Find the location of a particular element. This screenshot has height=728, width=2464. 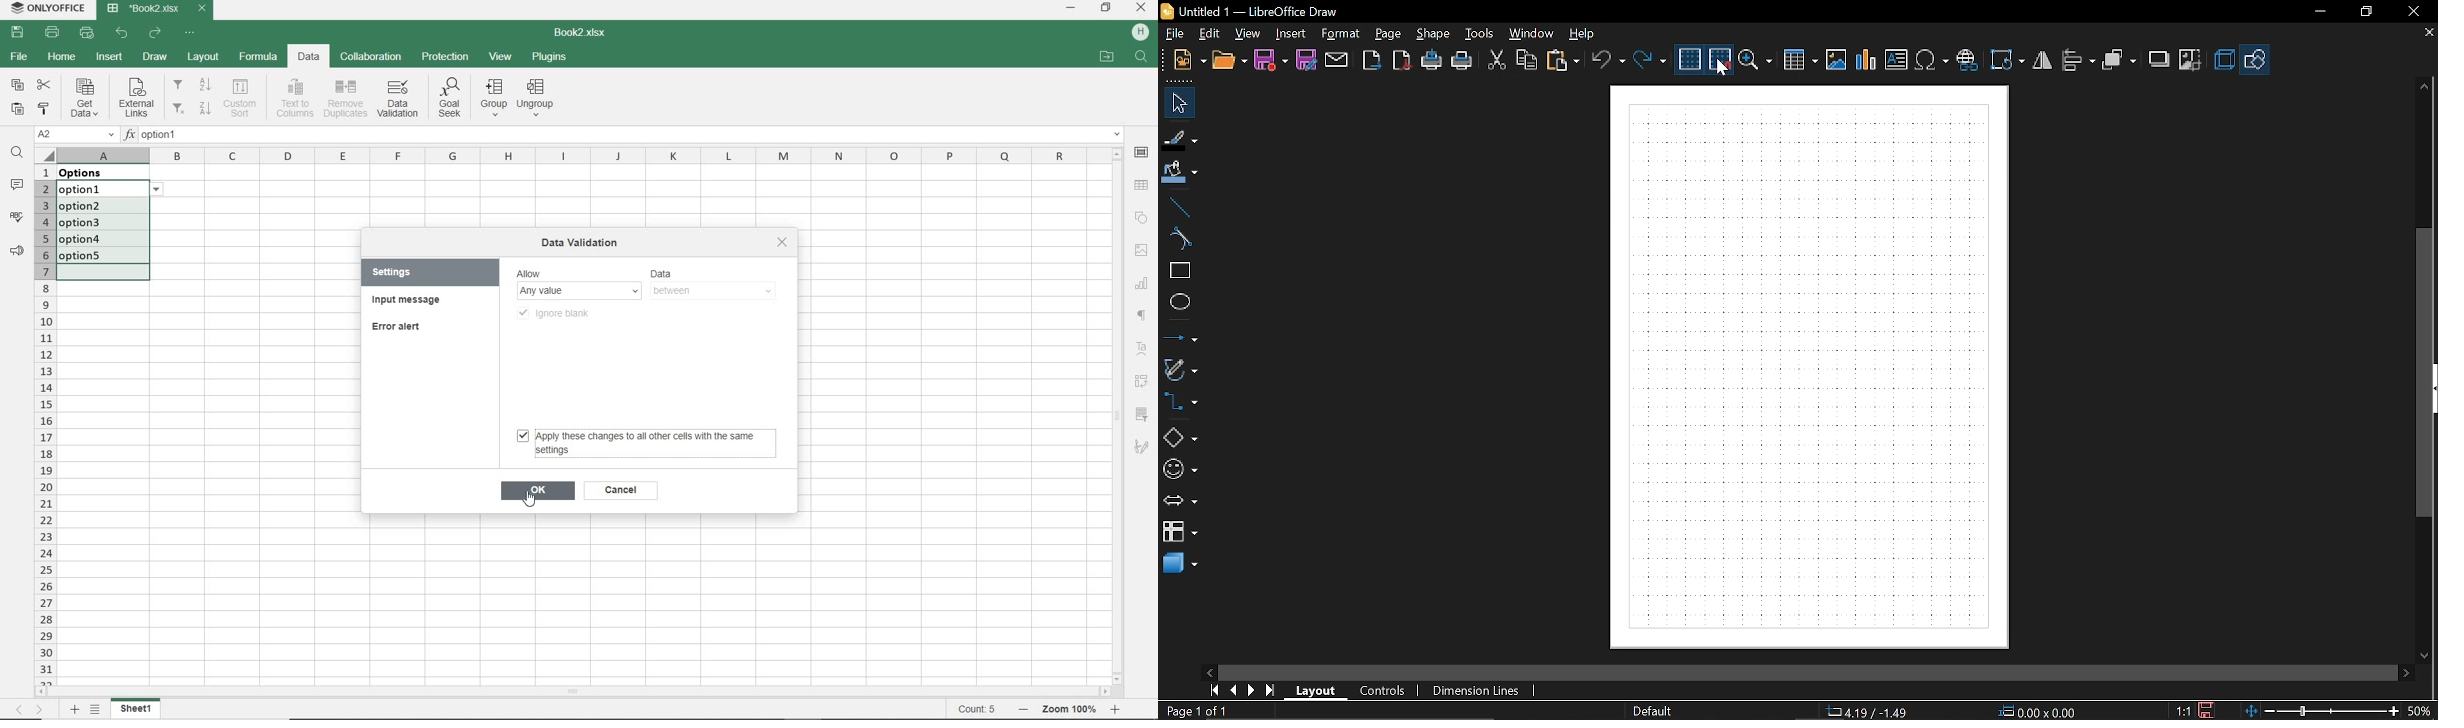

NONPRINTING CHARACTERS is located at coordinates (1144, 317).